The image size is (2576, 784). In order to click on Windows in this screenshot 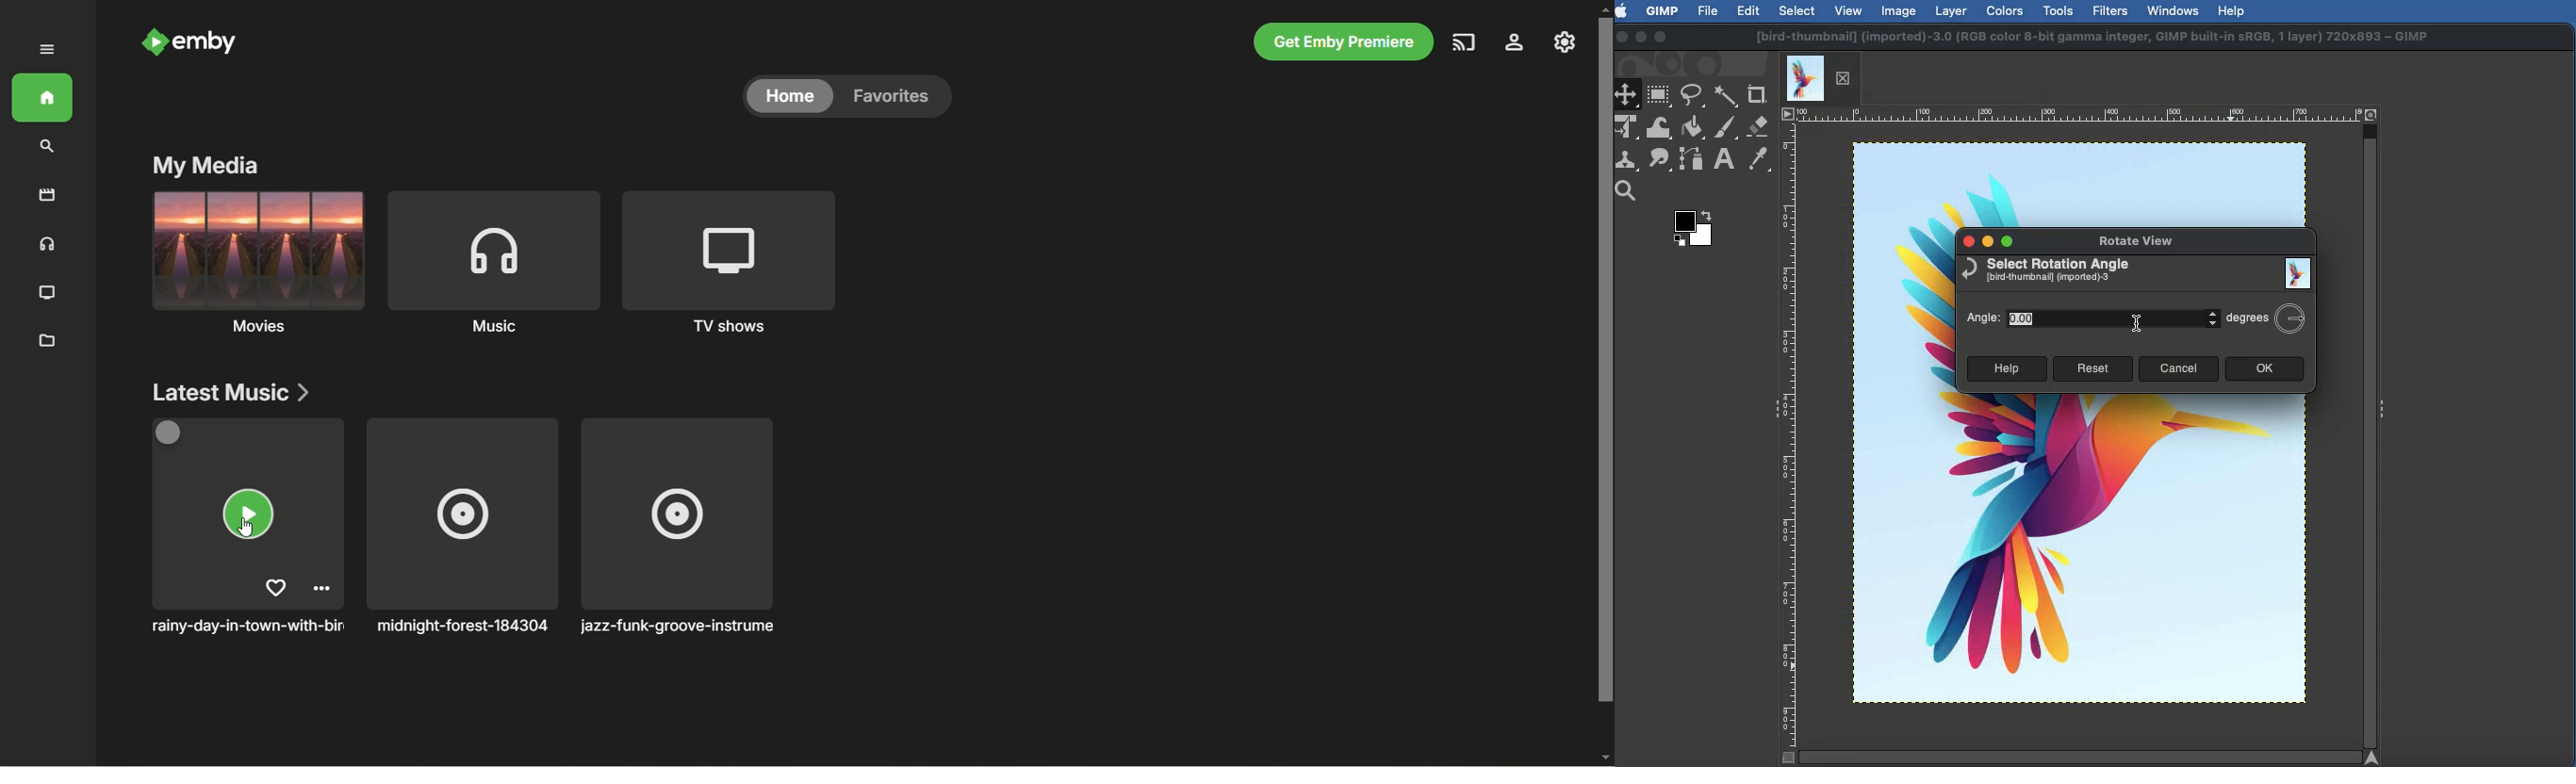, I will do `click(2172, 10)`.